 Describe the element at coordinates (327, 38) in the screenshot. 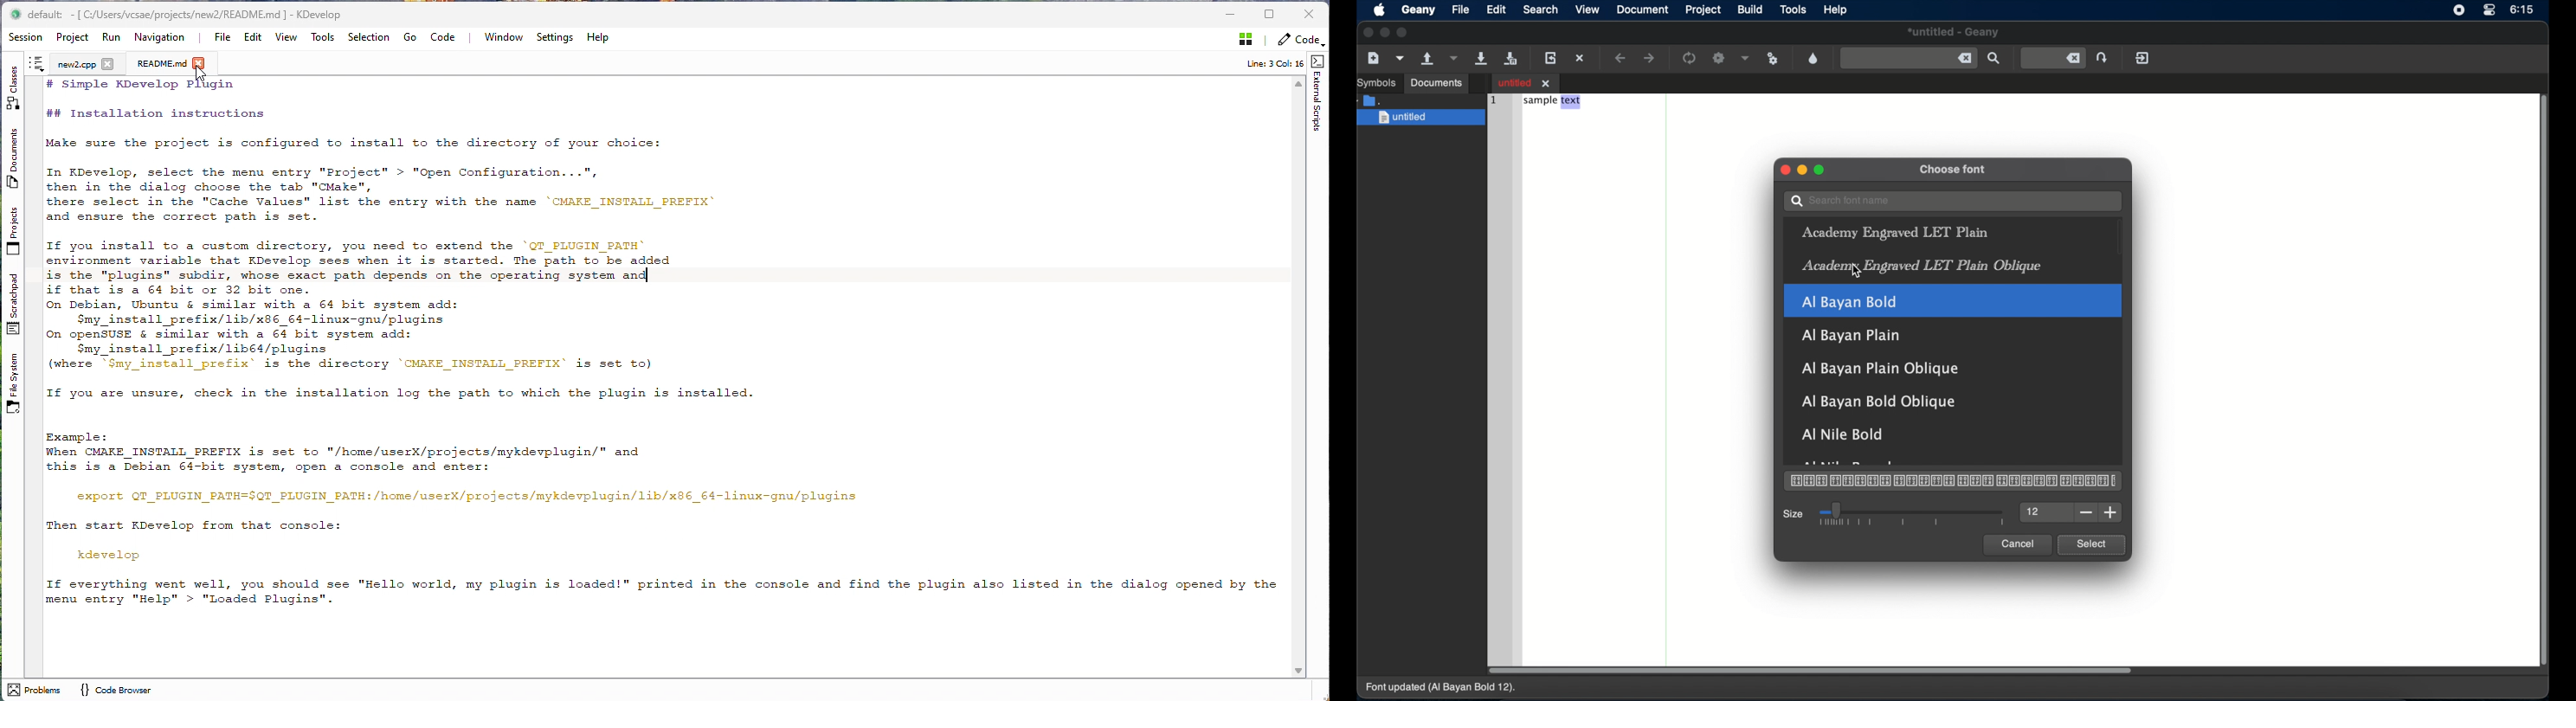

I see `Tools` at that location.